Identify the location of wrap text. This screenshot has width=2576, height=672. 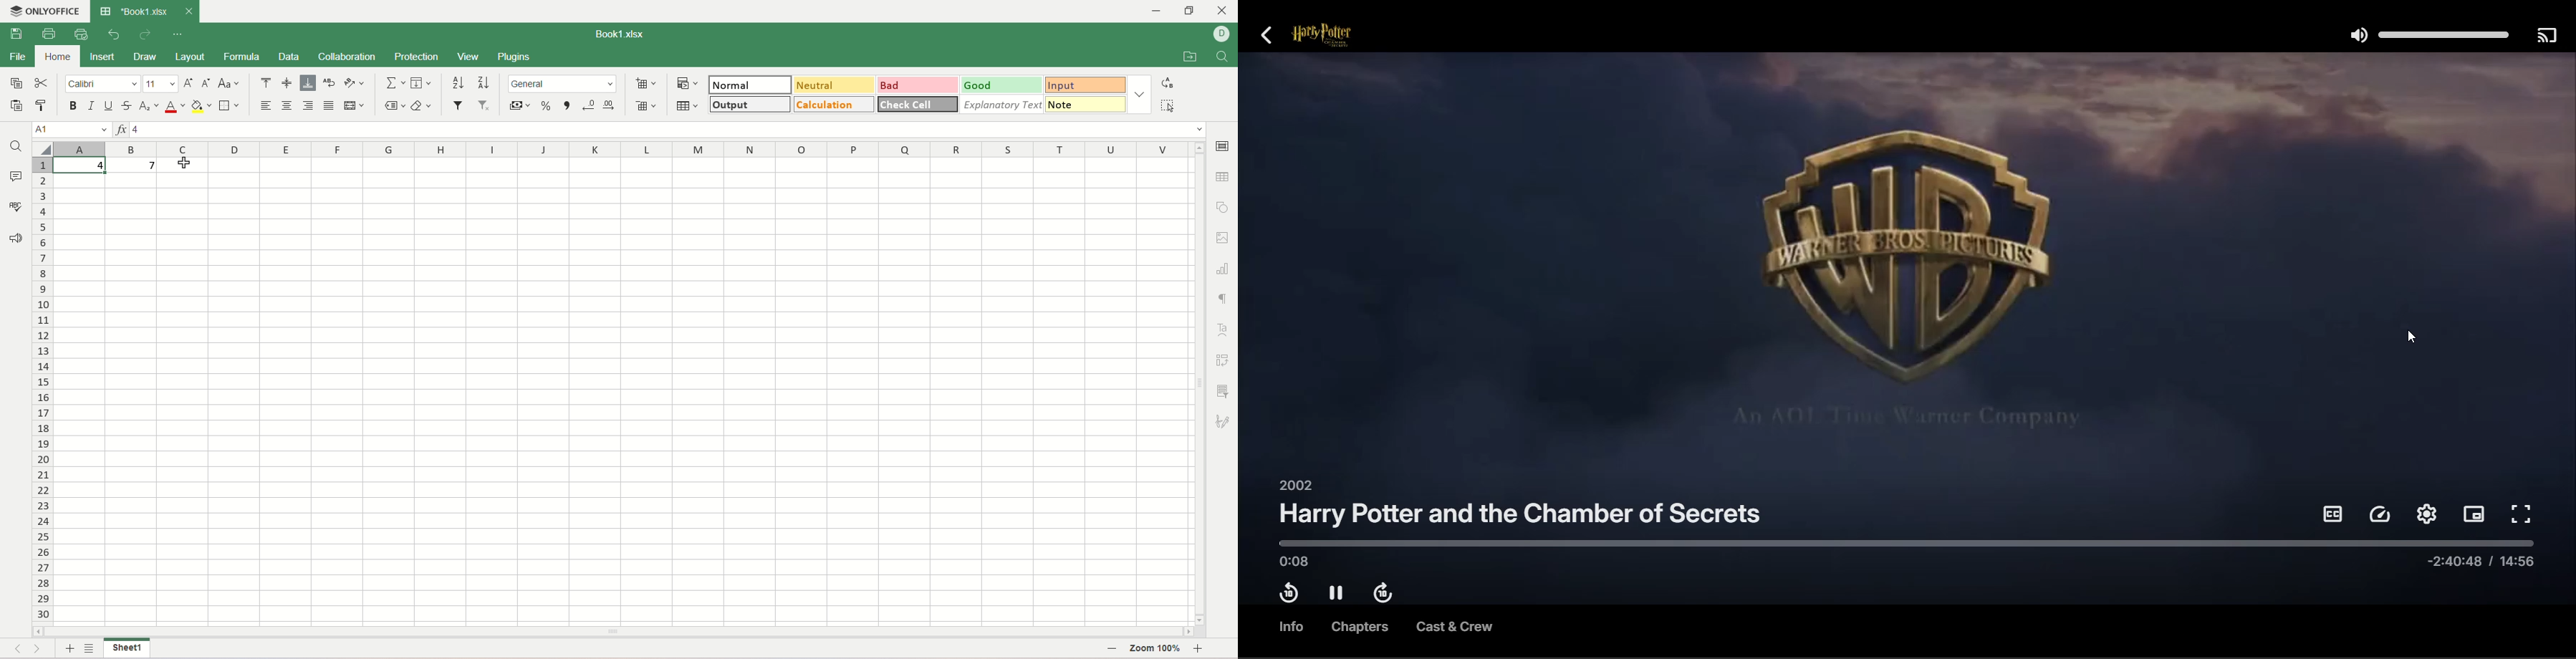
(328, 83).